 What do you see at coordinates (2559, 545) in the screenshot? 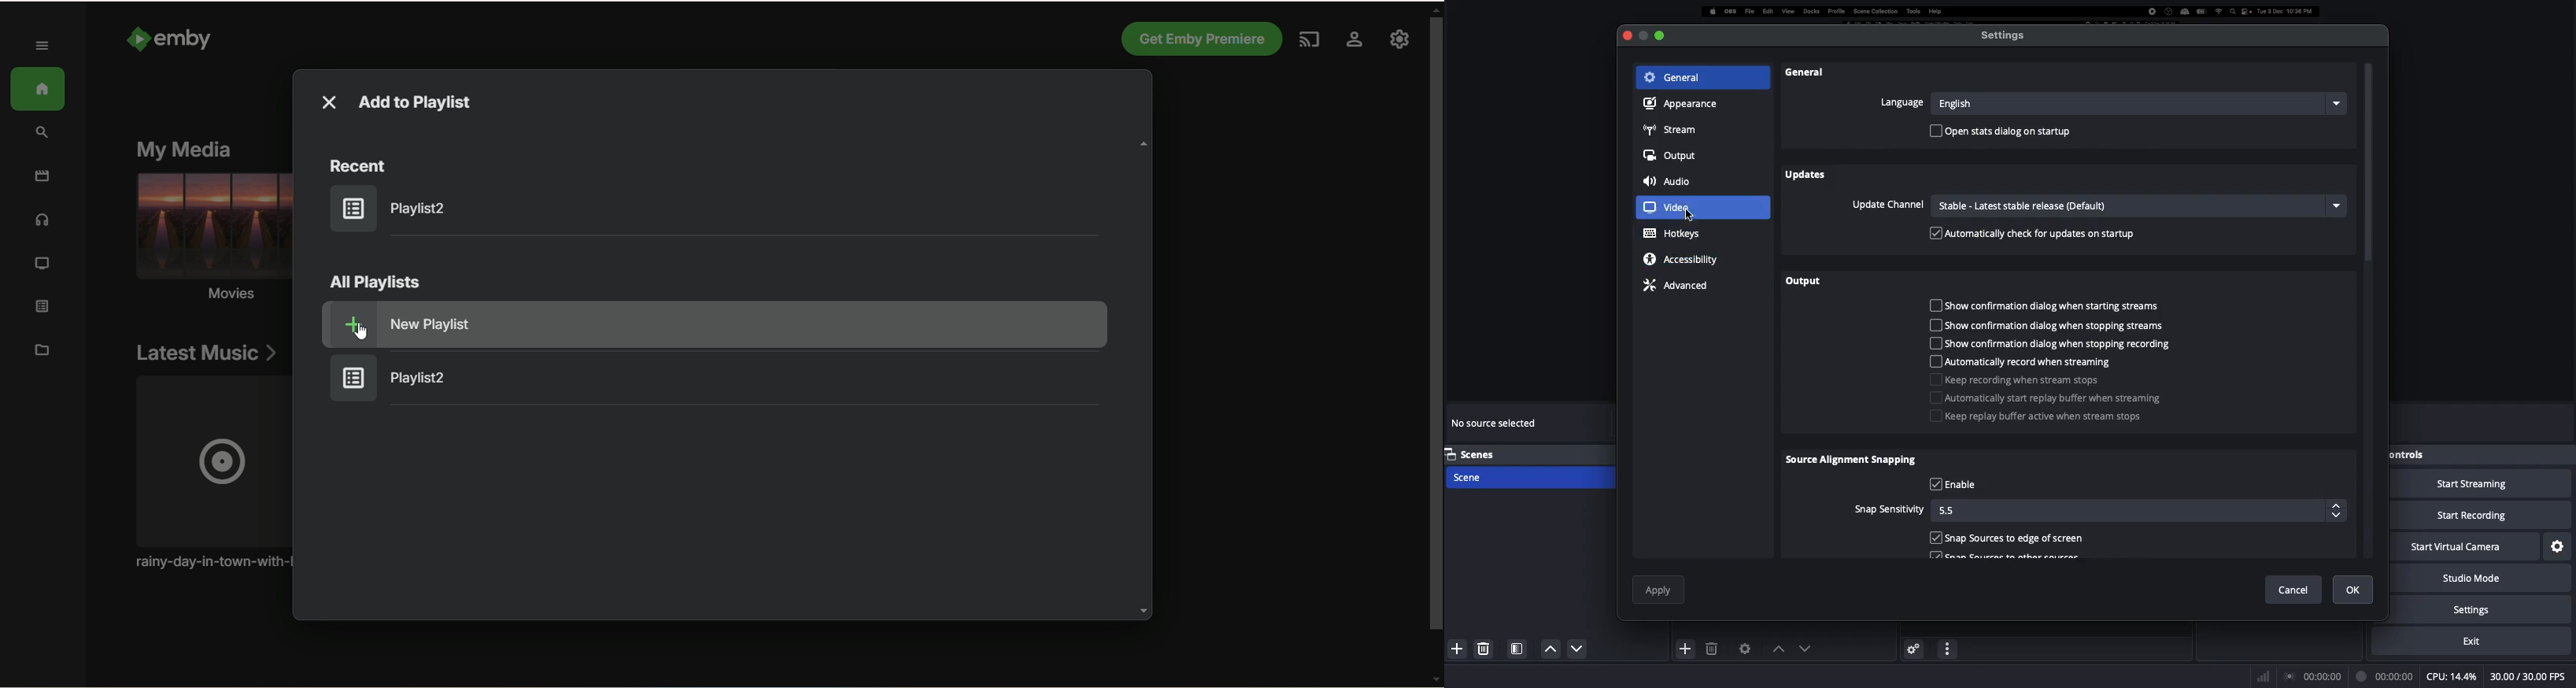
I see `Settings` at bounding box center [2559, 545].